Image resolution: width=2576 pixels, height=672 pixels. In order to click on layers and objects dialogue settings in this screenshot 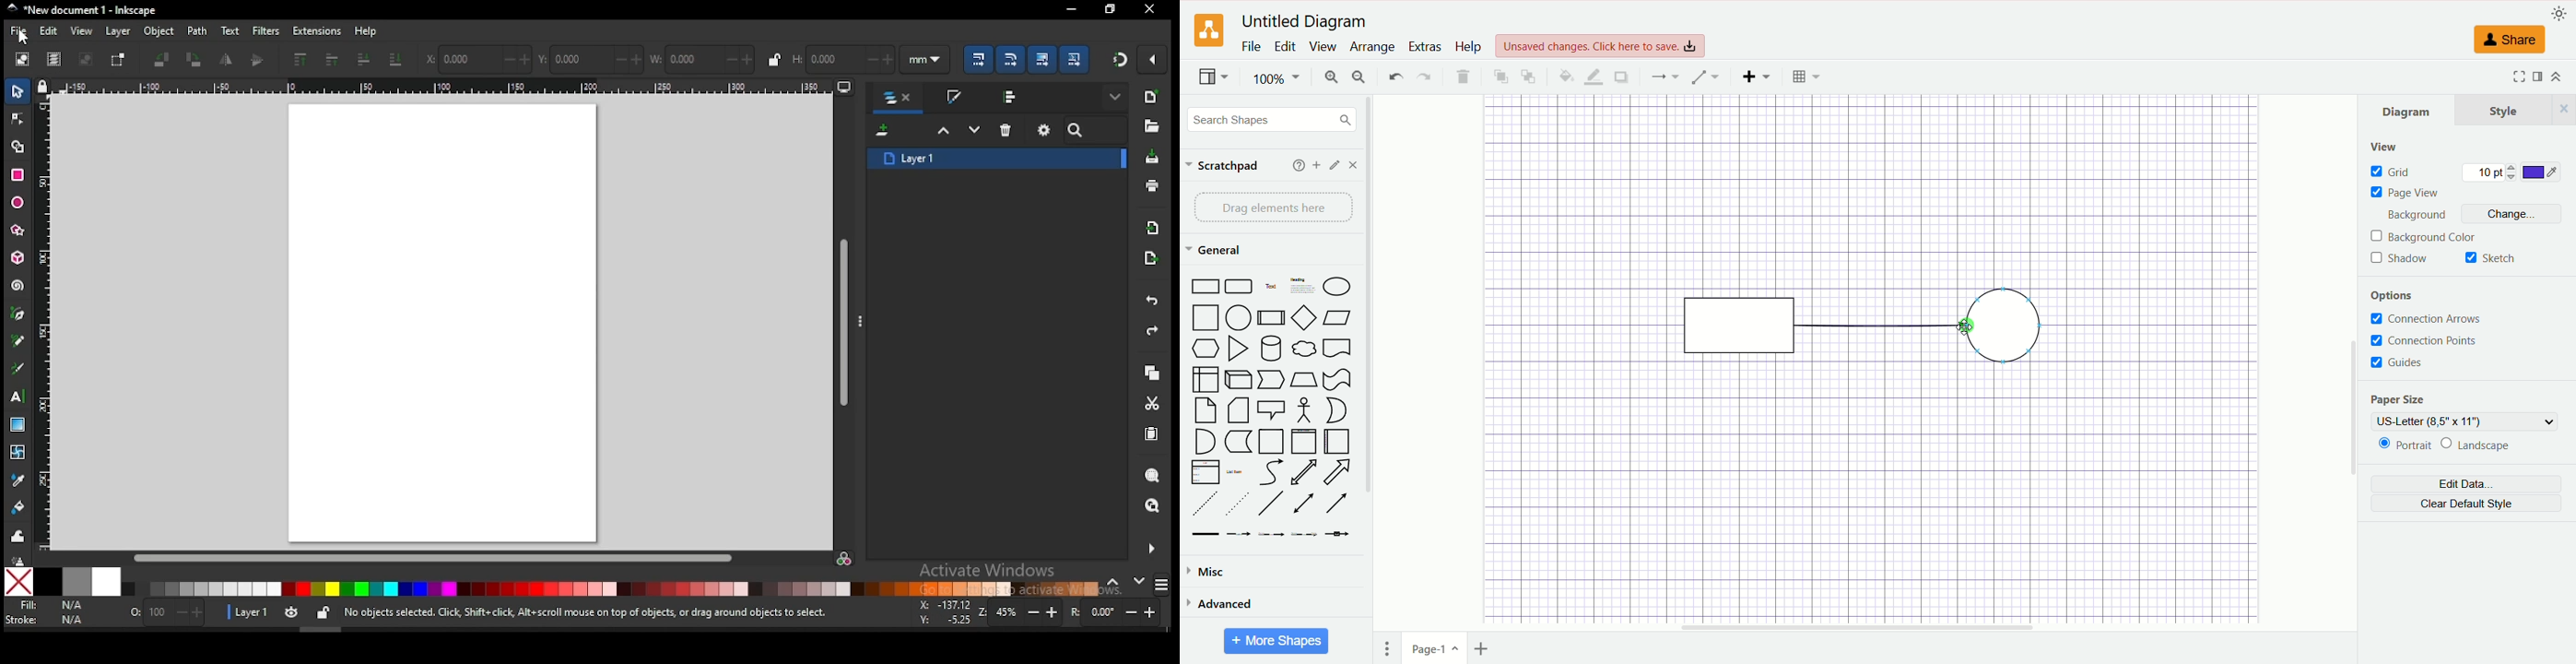, I will do `click(1044, 130)`.